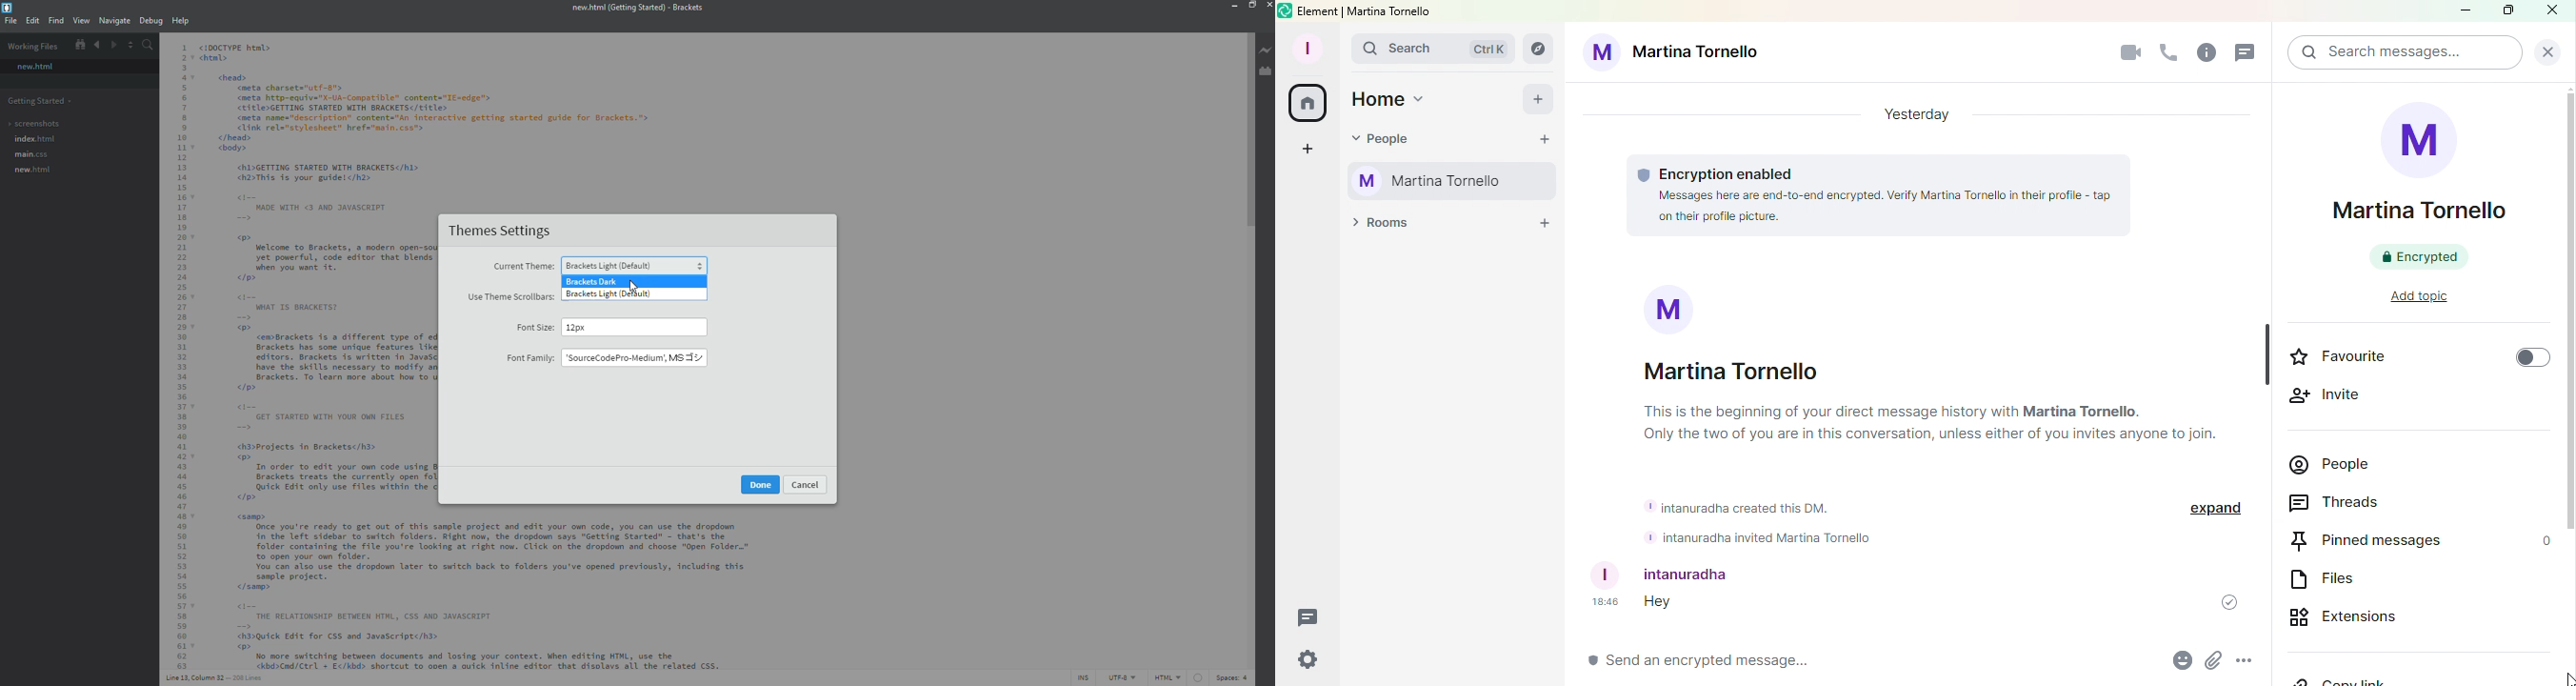  What do you see at coordinates (2418, 356) in the screenshot?
I see `Favourite` at bounding box center [2418, 356].